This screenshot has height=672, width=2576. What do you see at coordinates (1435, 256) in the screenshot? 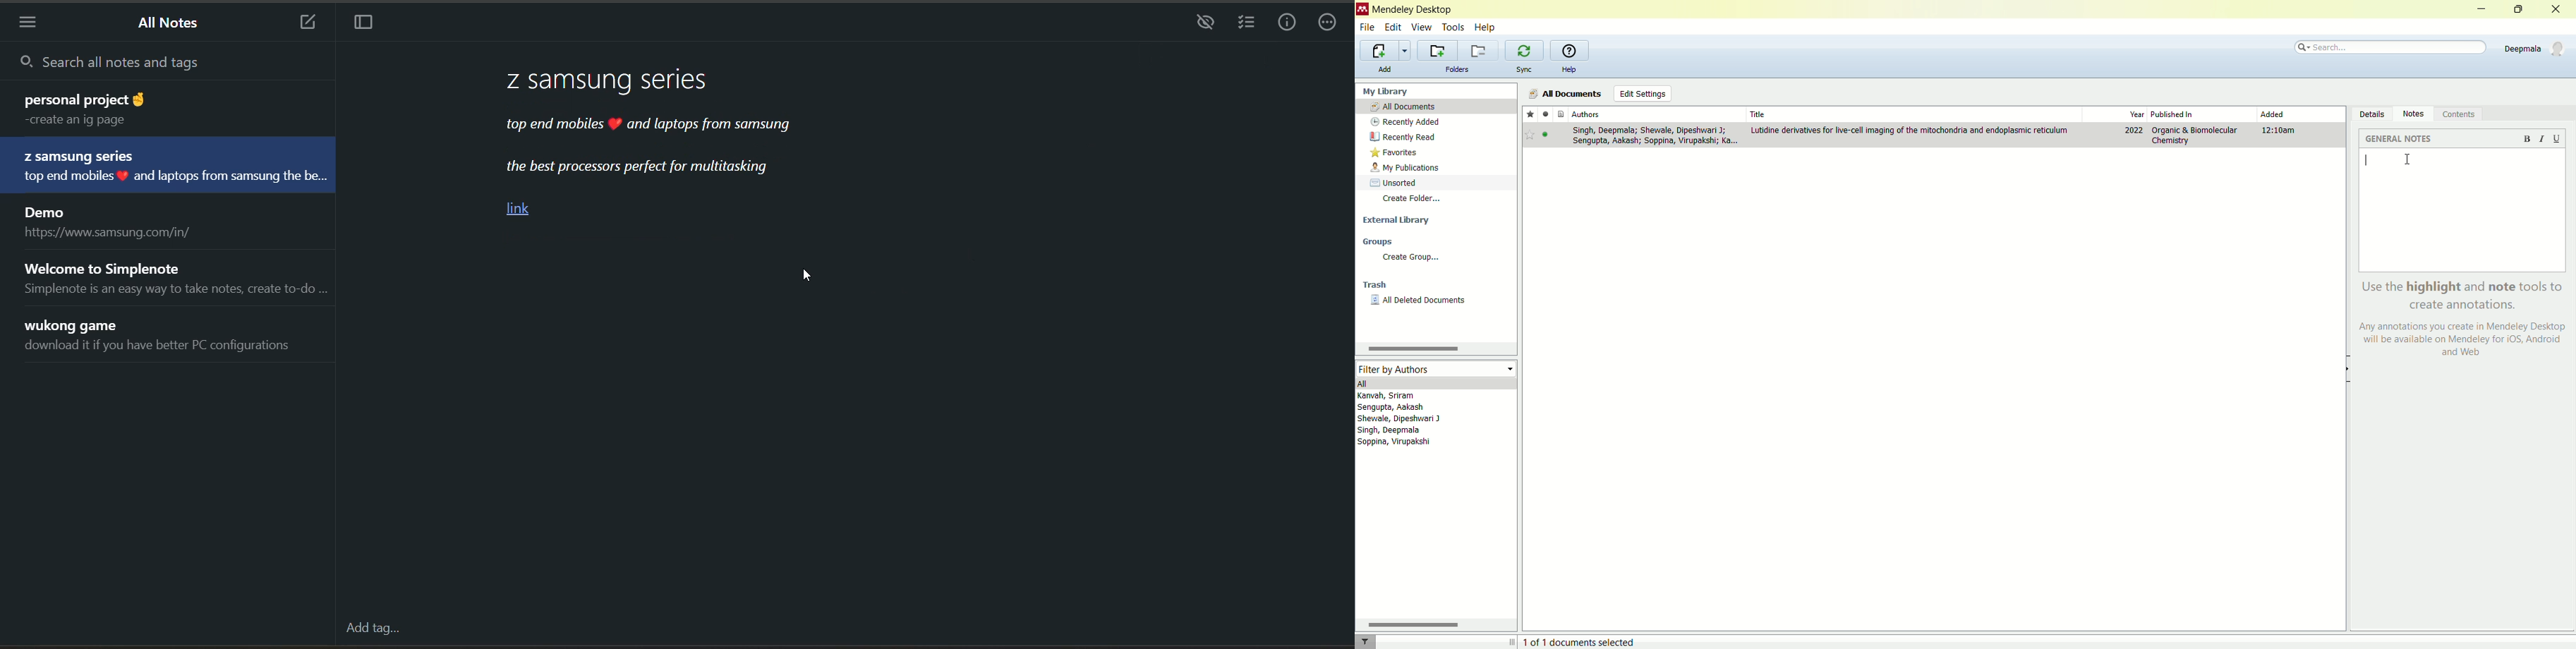
I see `create group` at bounding box center [1435, 256].